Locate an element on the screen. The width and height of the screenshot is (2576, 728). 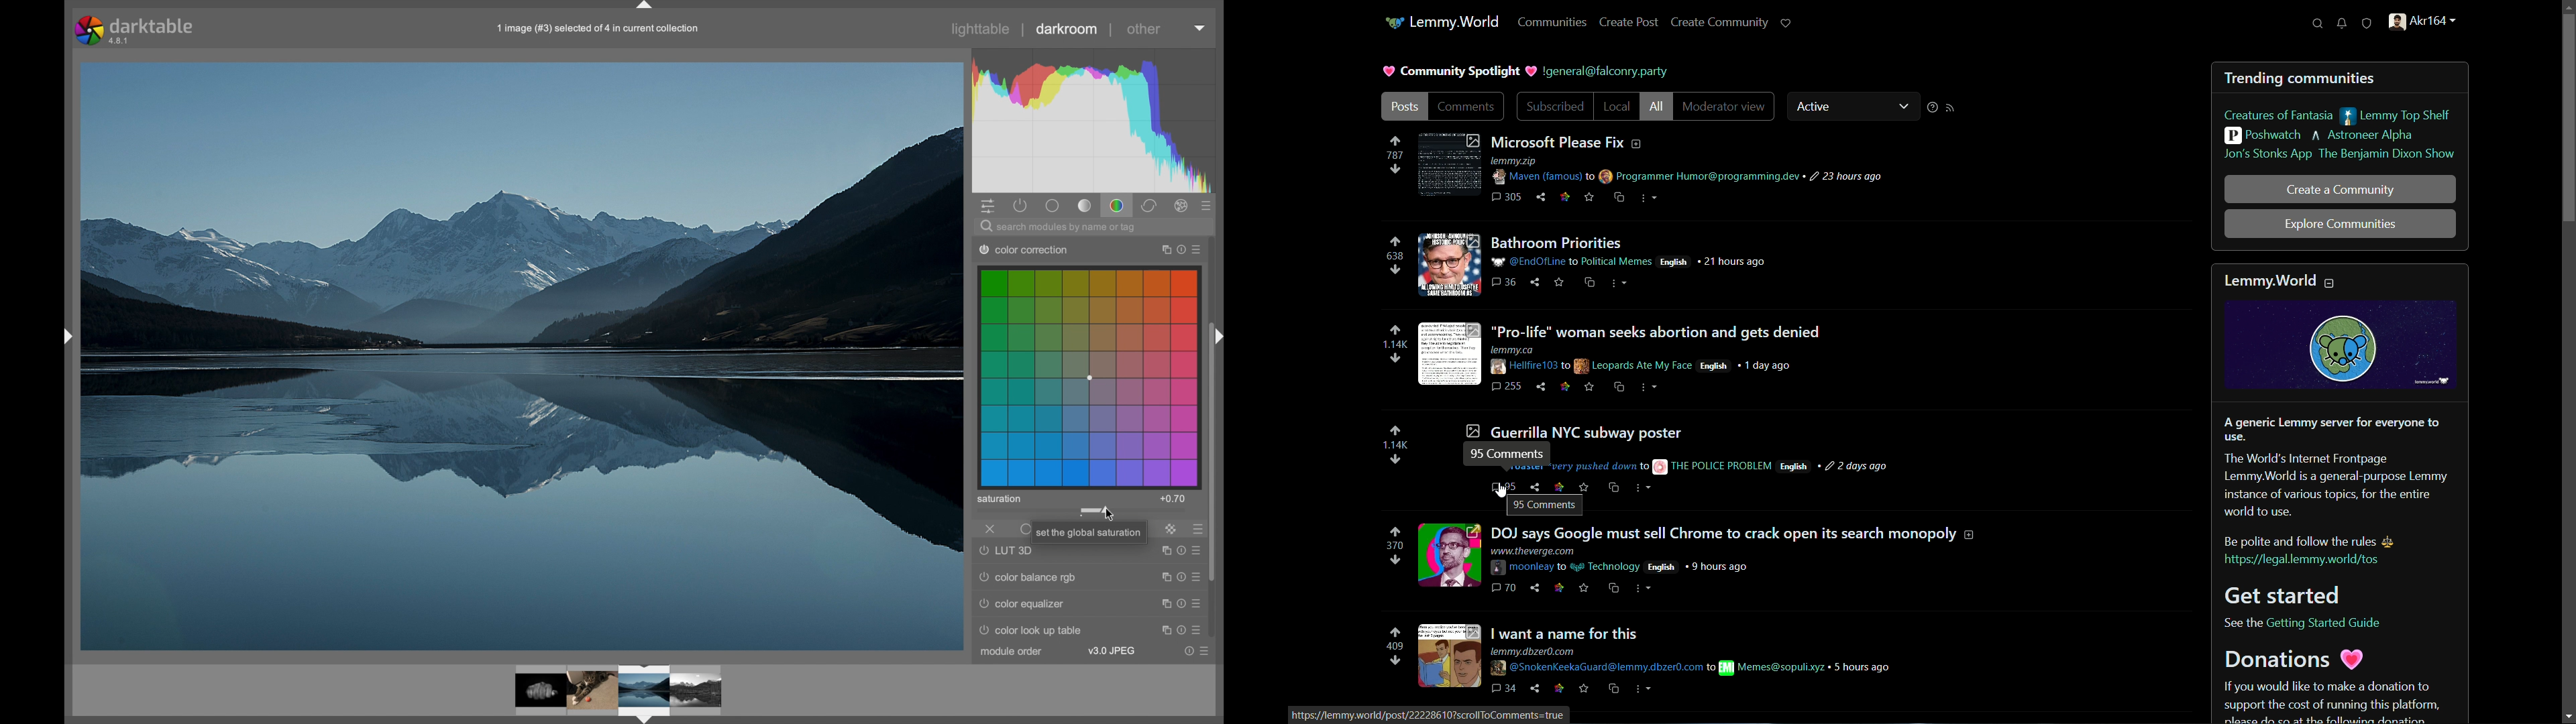
255 comments is located at coordinates (1507, 386).